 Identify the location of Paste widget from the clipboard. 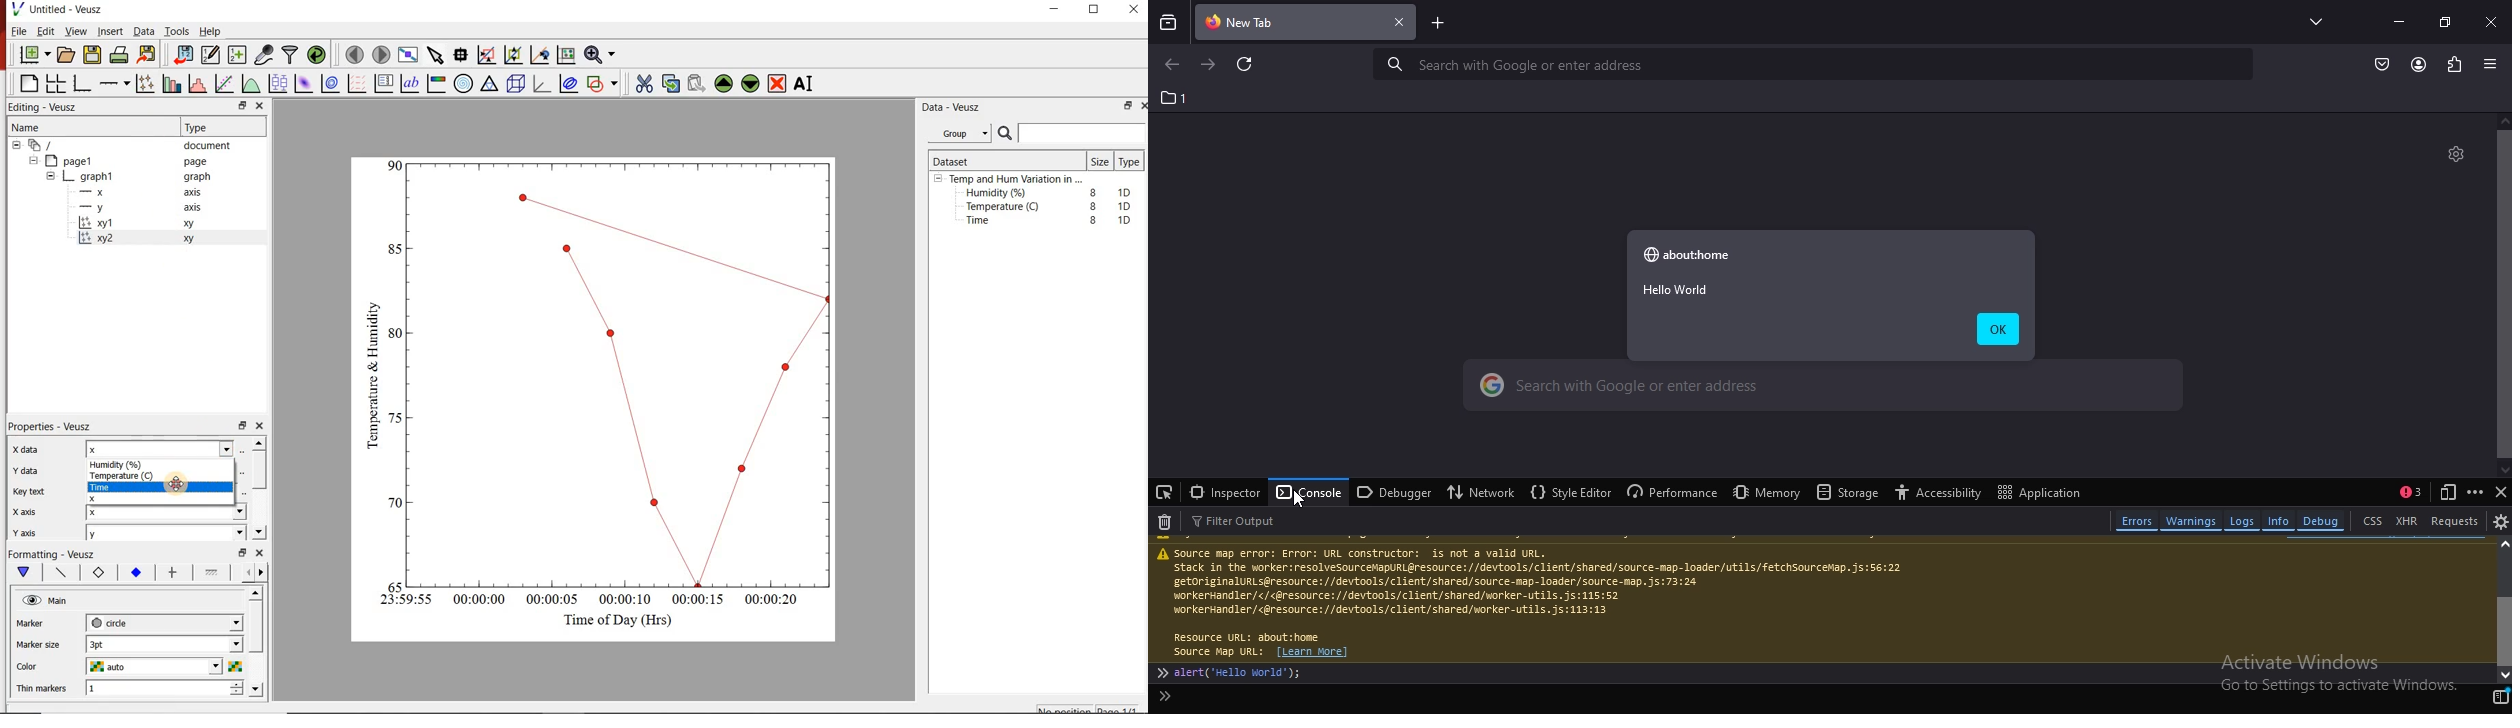
(698, 83).